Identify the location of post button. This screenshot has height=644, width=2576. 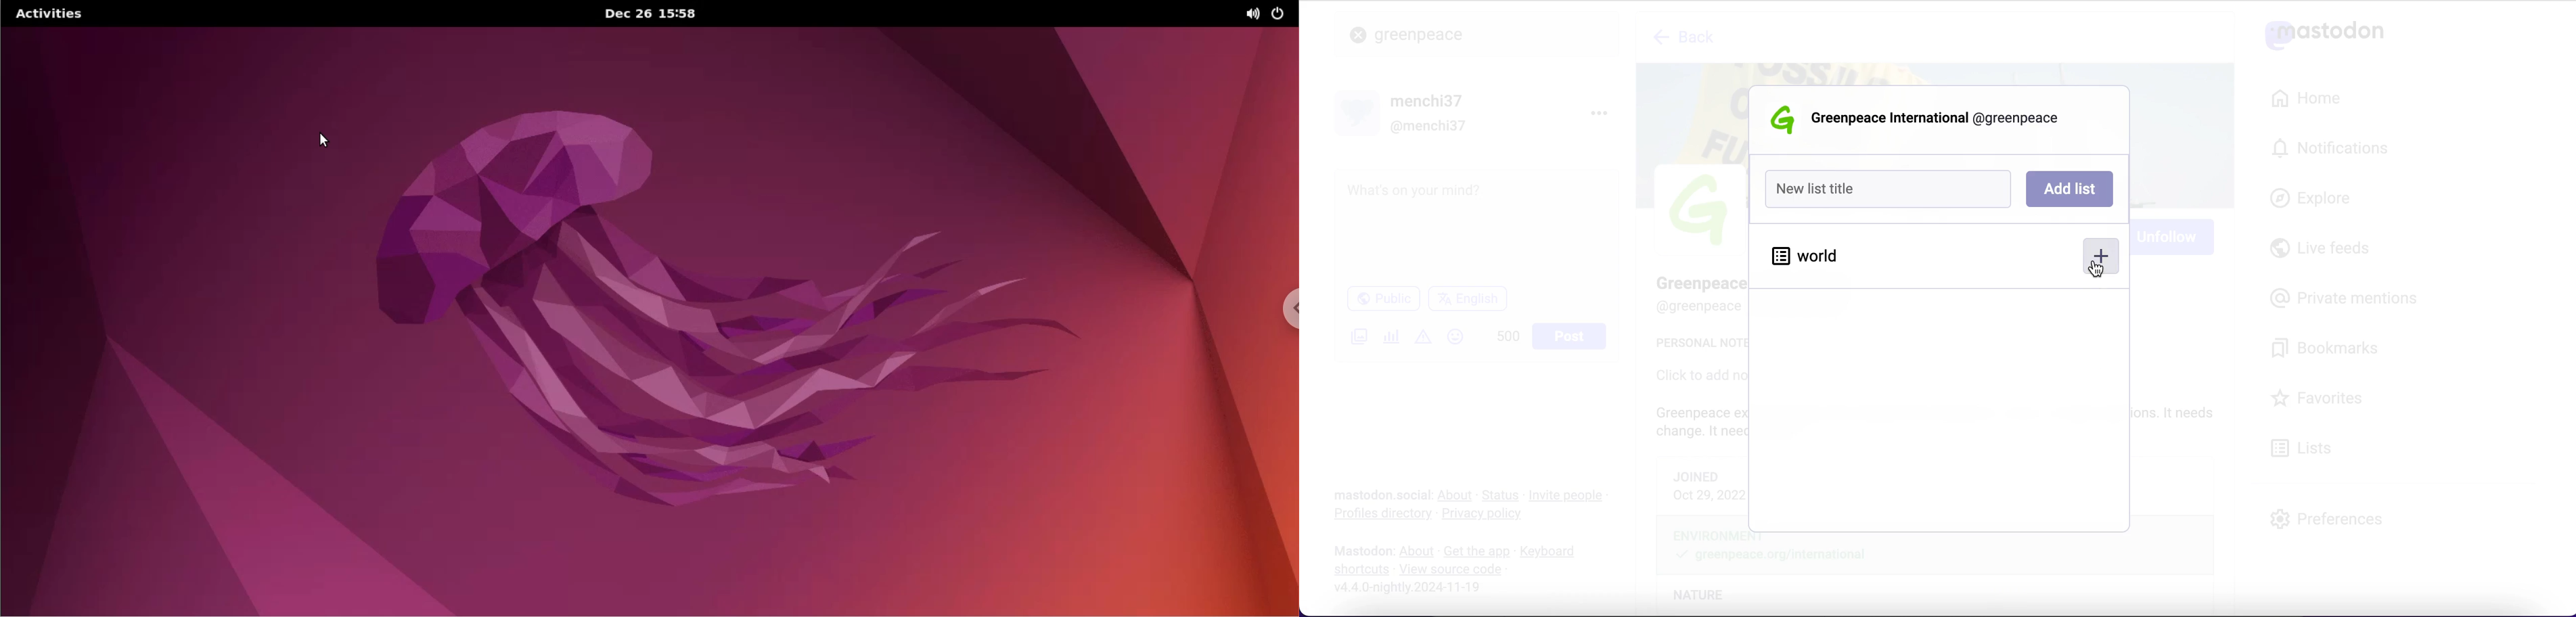
(1572, 337).